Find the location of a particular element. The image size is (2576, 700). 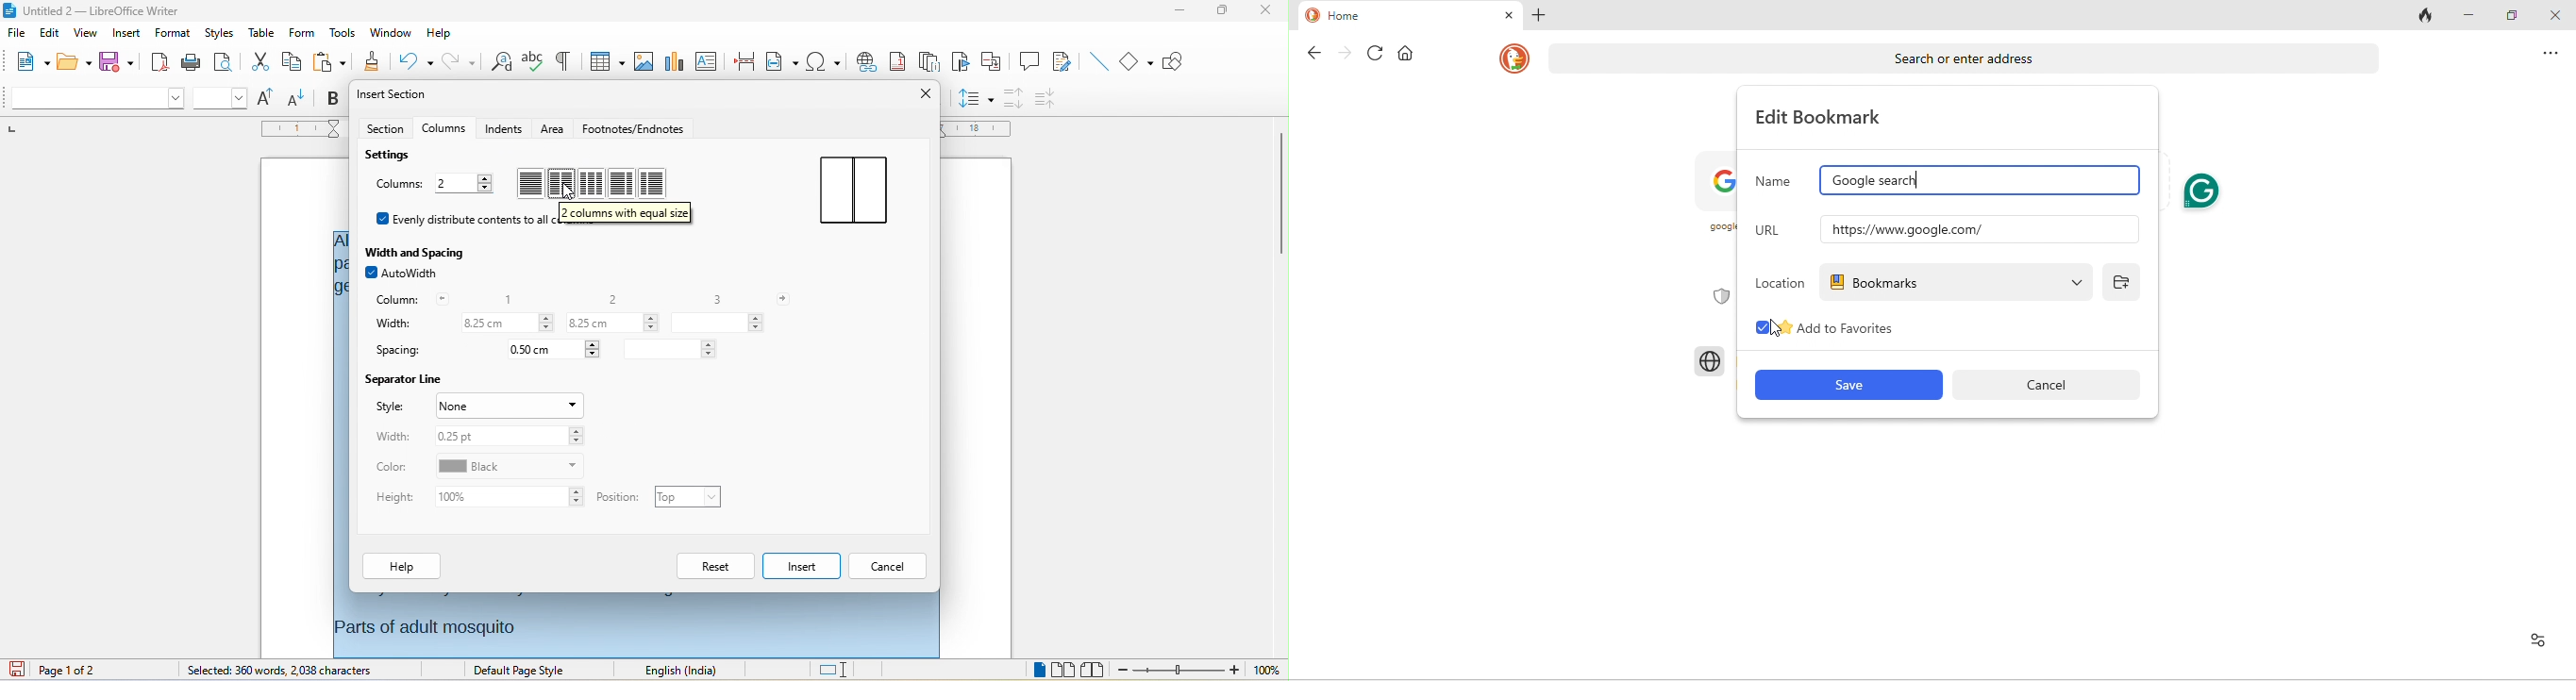

redo is located at coordinates (458, 60).